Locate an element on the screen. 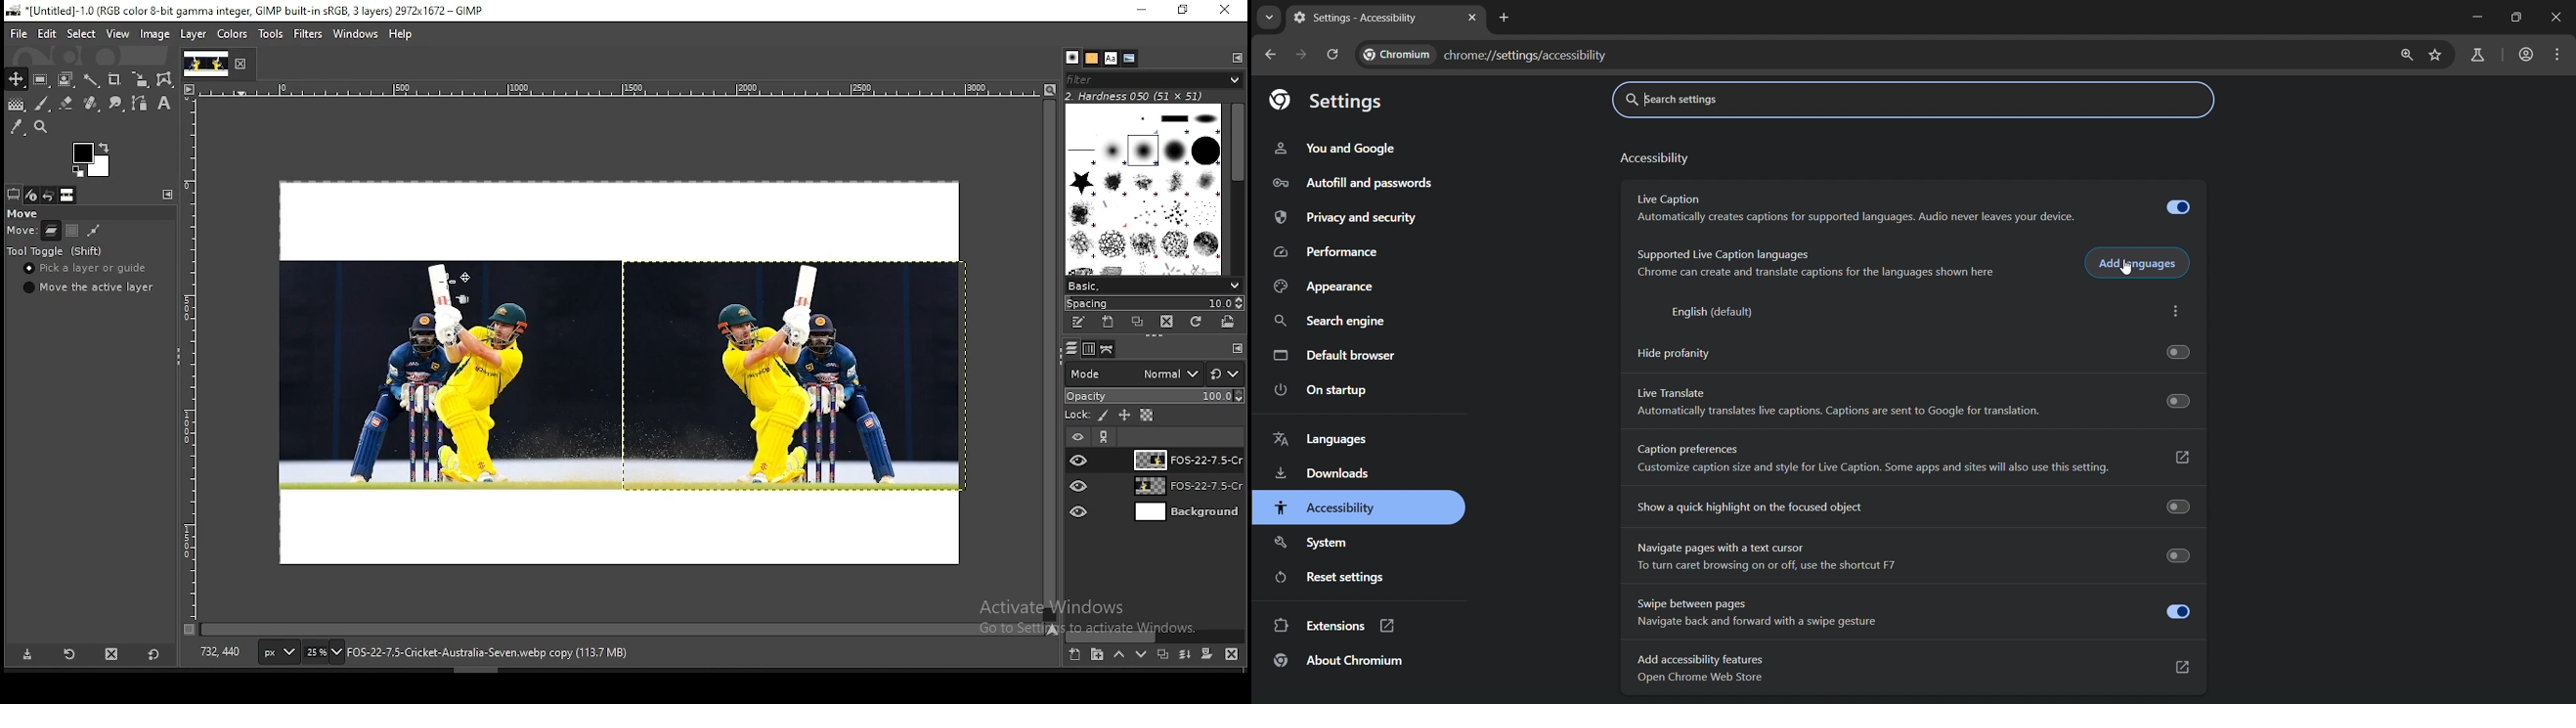 Image resolution: width=2576 pixels, height=728 pixels. chrome://settings/accessibility is located at coordinates (1527, 52).